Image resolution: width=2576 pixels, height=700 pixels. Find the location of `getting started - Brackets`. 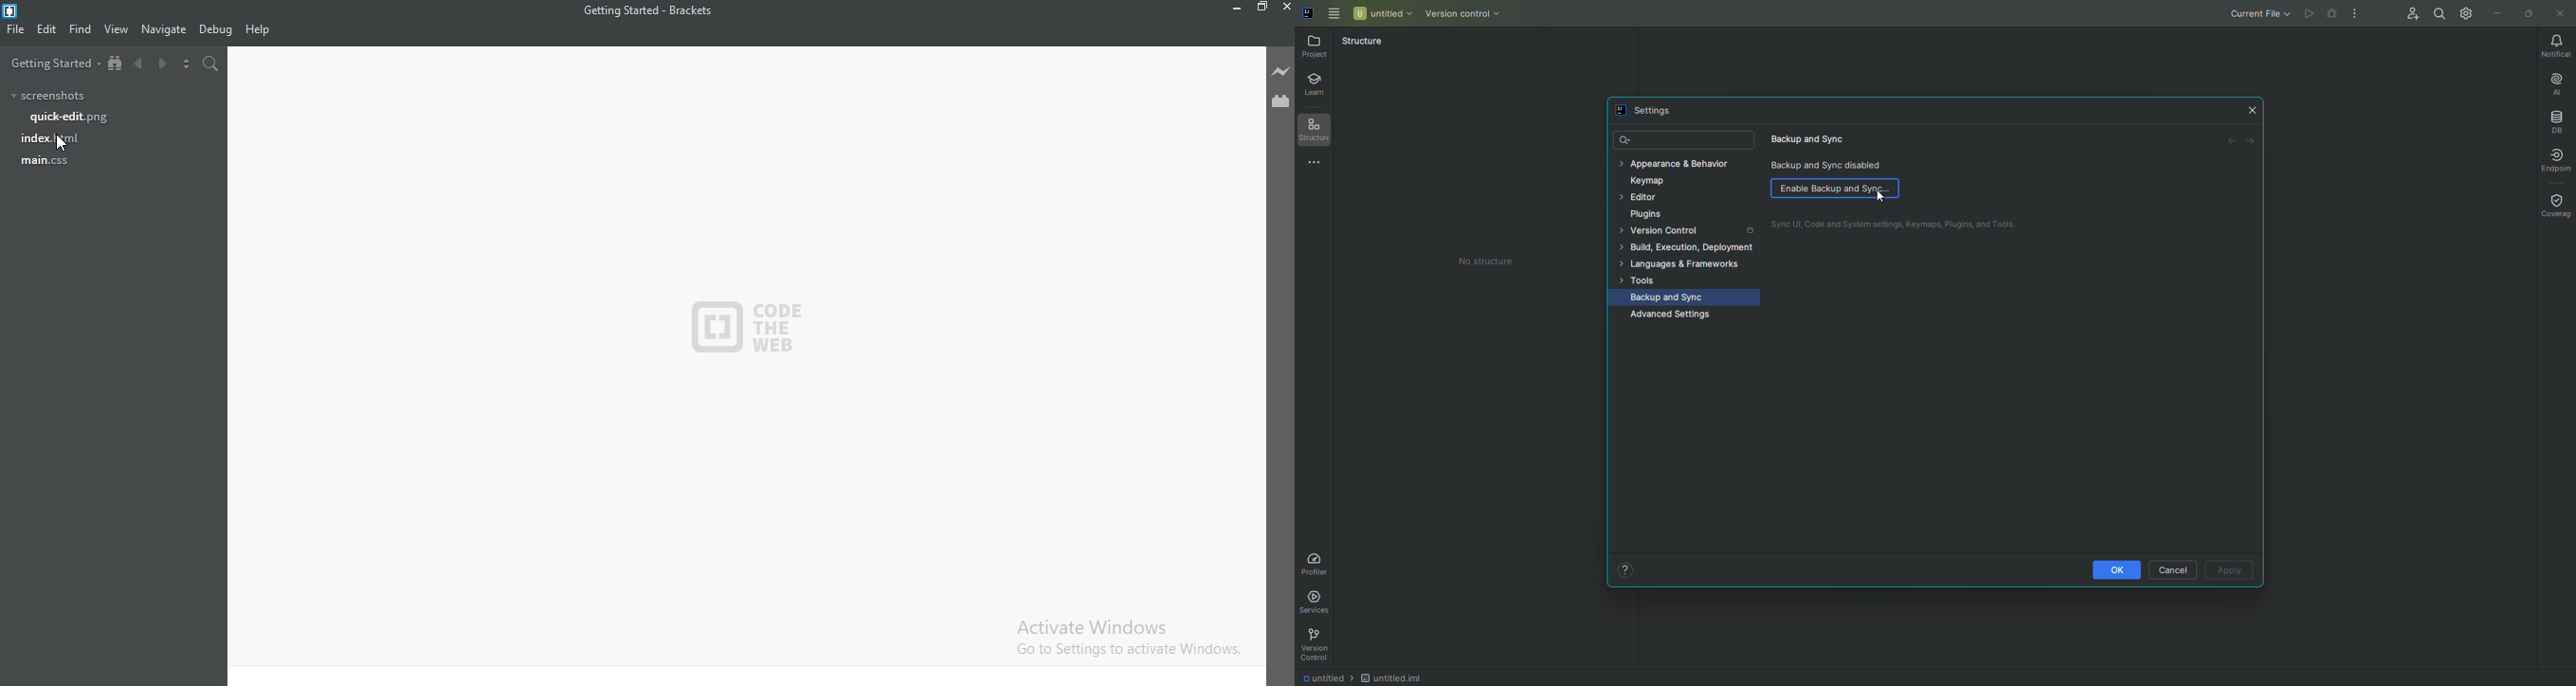

getting started - Brackets is located at coordinates (650, 10).